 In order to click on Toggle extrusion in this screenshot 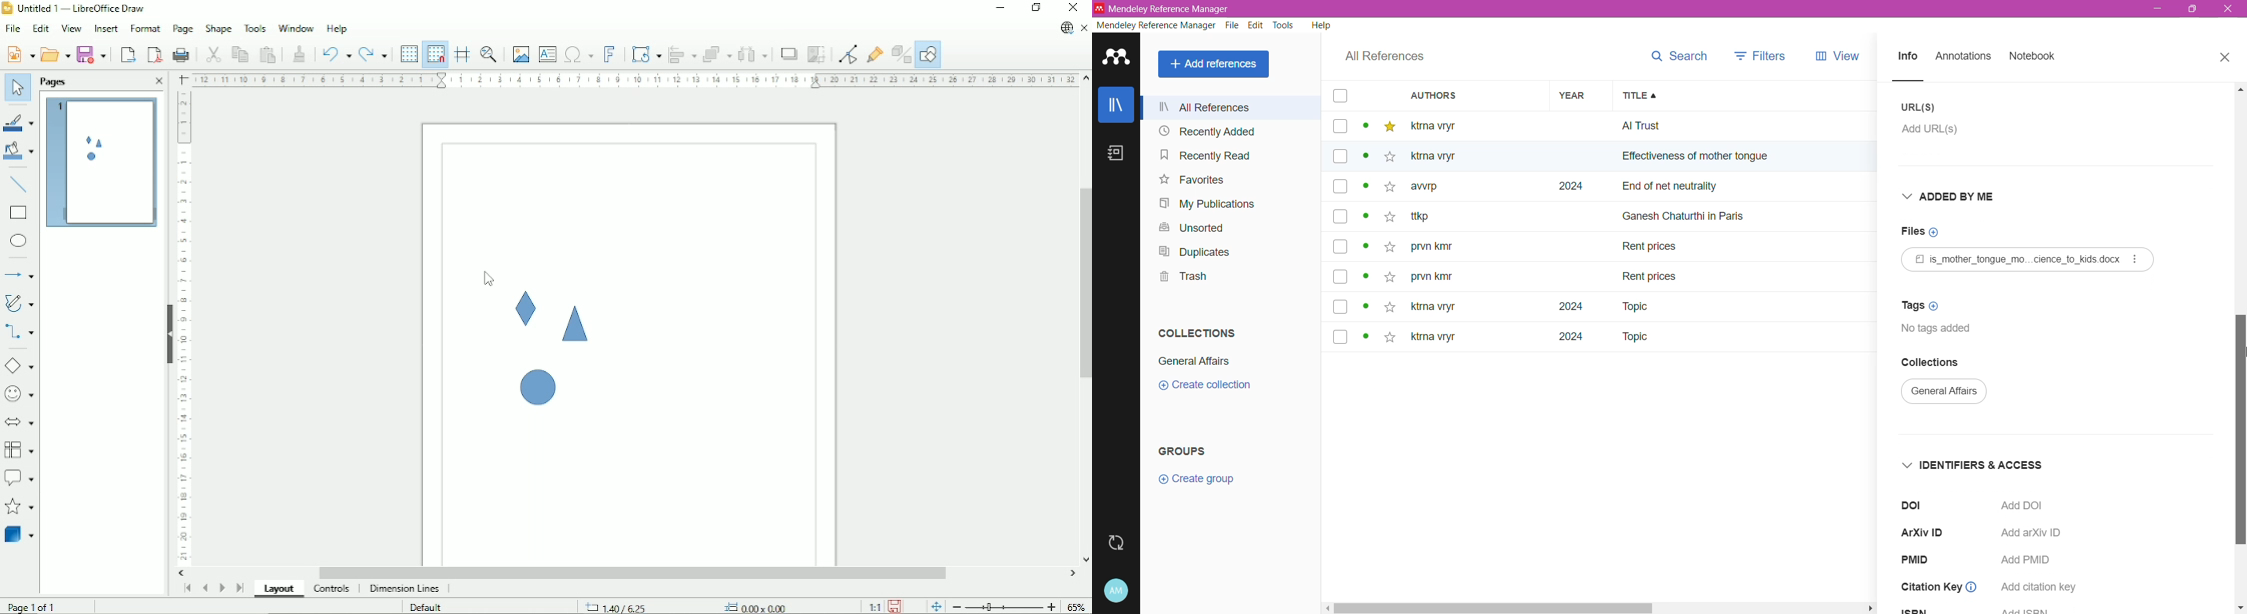, I will do `click(901, 55)`.